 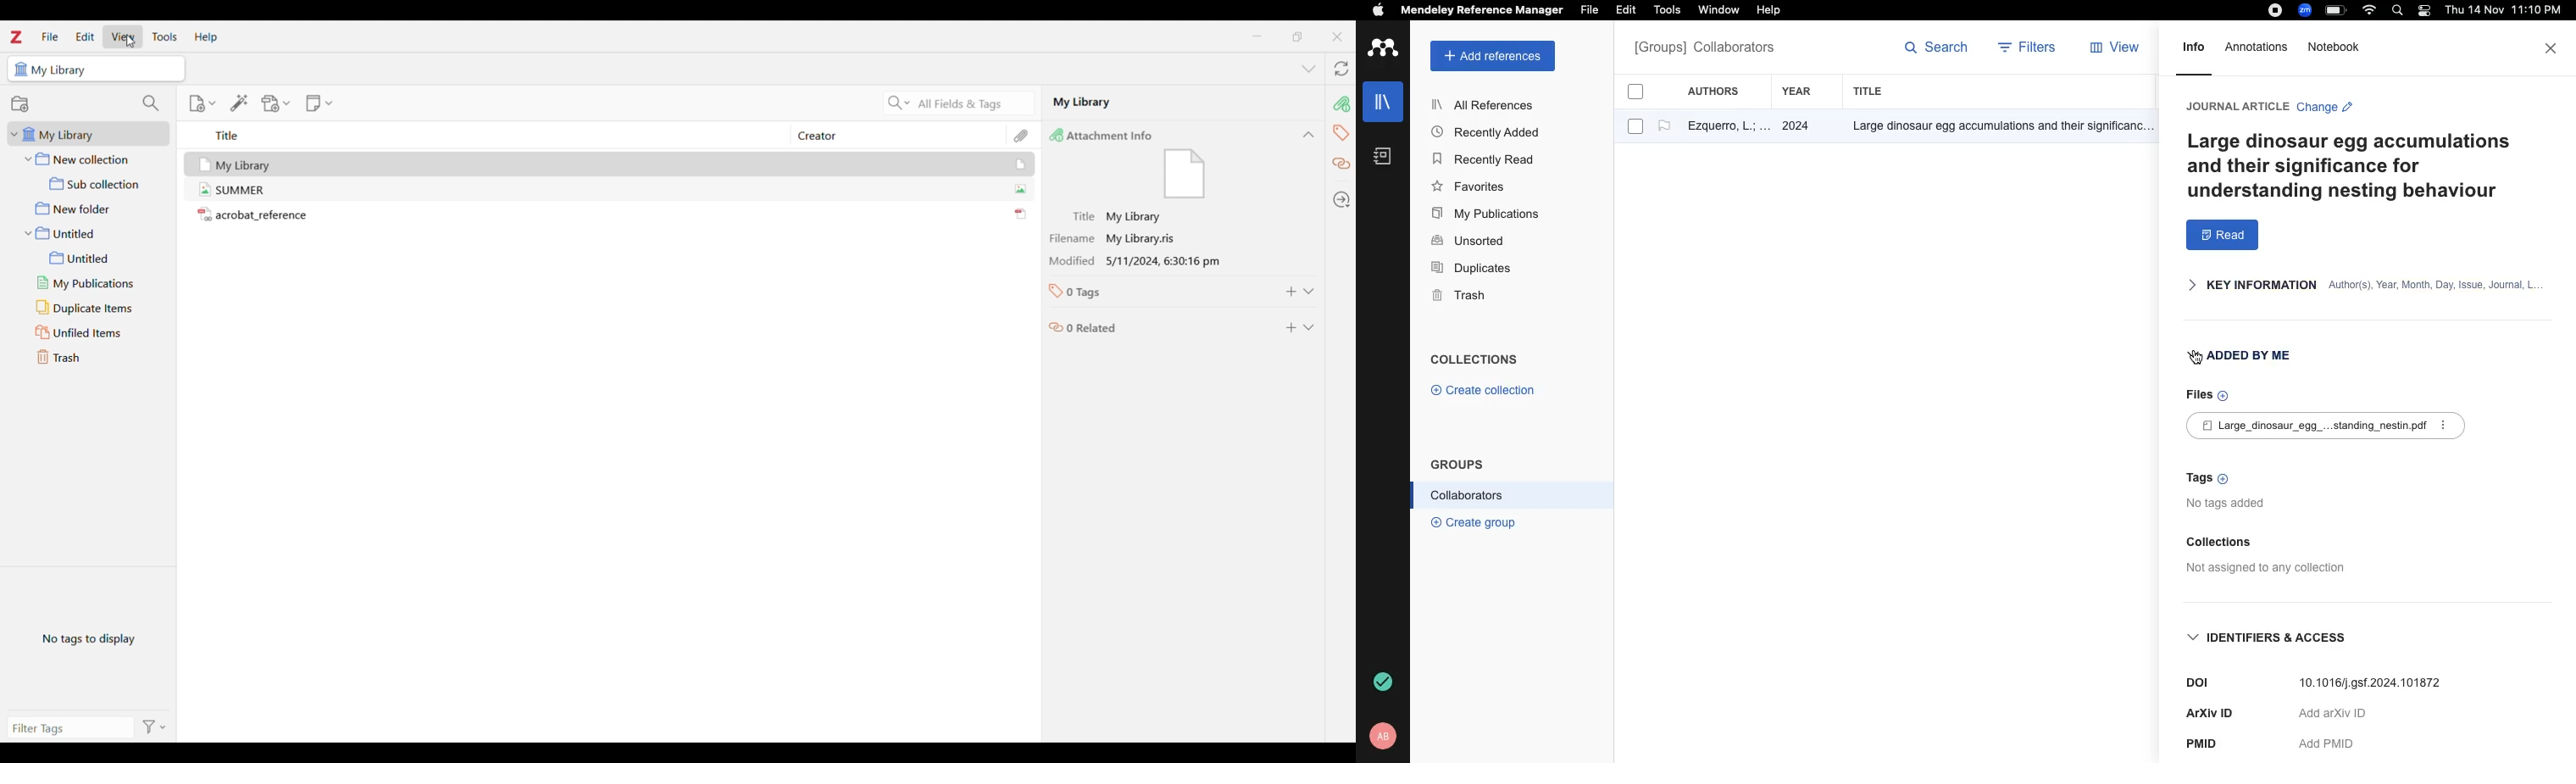 What do you see at coordinates (1484, 393) in the screenshot?
I see `© Create collection` at bounding box center [1484, 393].